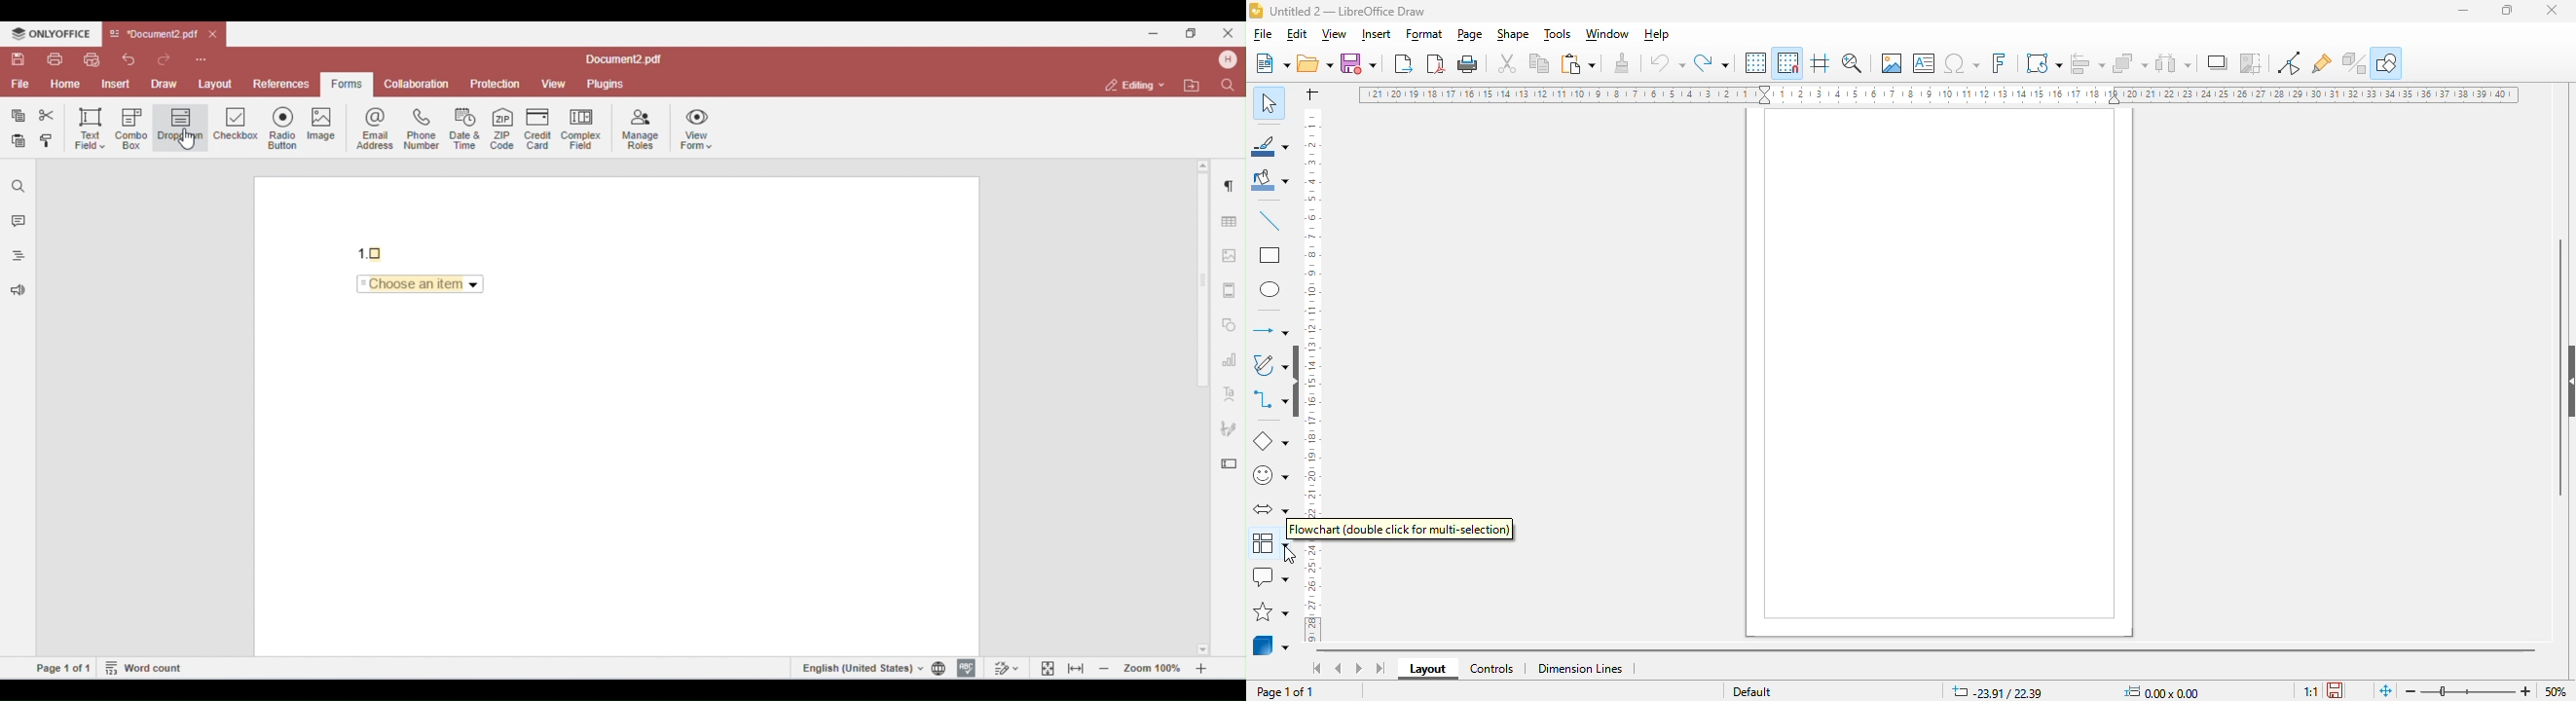 This screenshot has height=728, width=2576. Describe the element at coordinates (1468, 64) in the screenshot. I see `print` at that location.